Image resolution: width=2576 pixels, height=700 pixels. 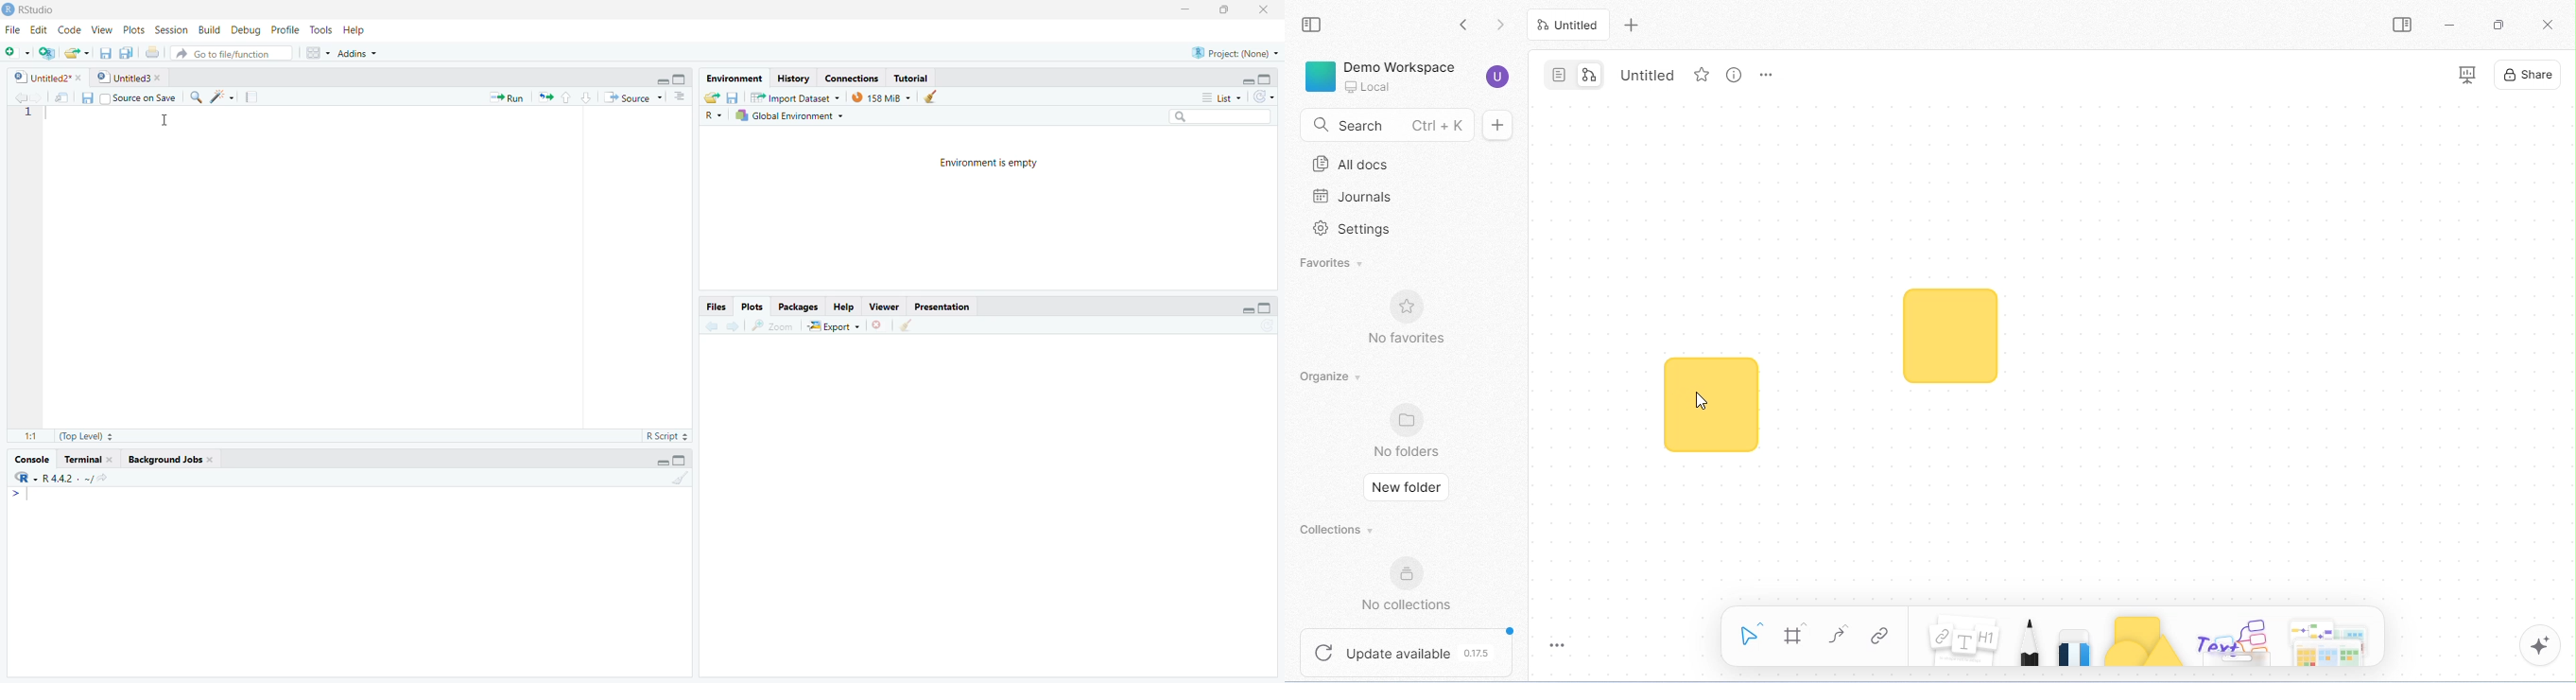 What do you see at coordinates (789, 115) in the screenshot?
I see `Global Environment` at bounding box center [789, 115].